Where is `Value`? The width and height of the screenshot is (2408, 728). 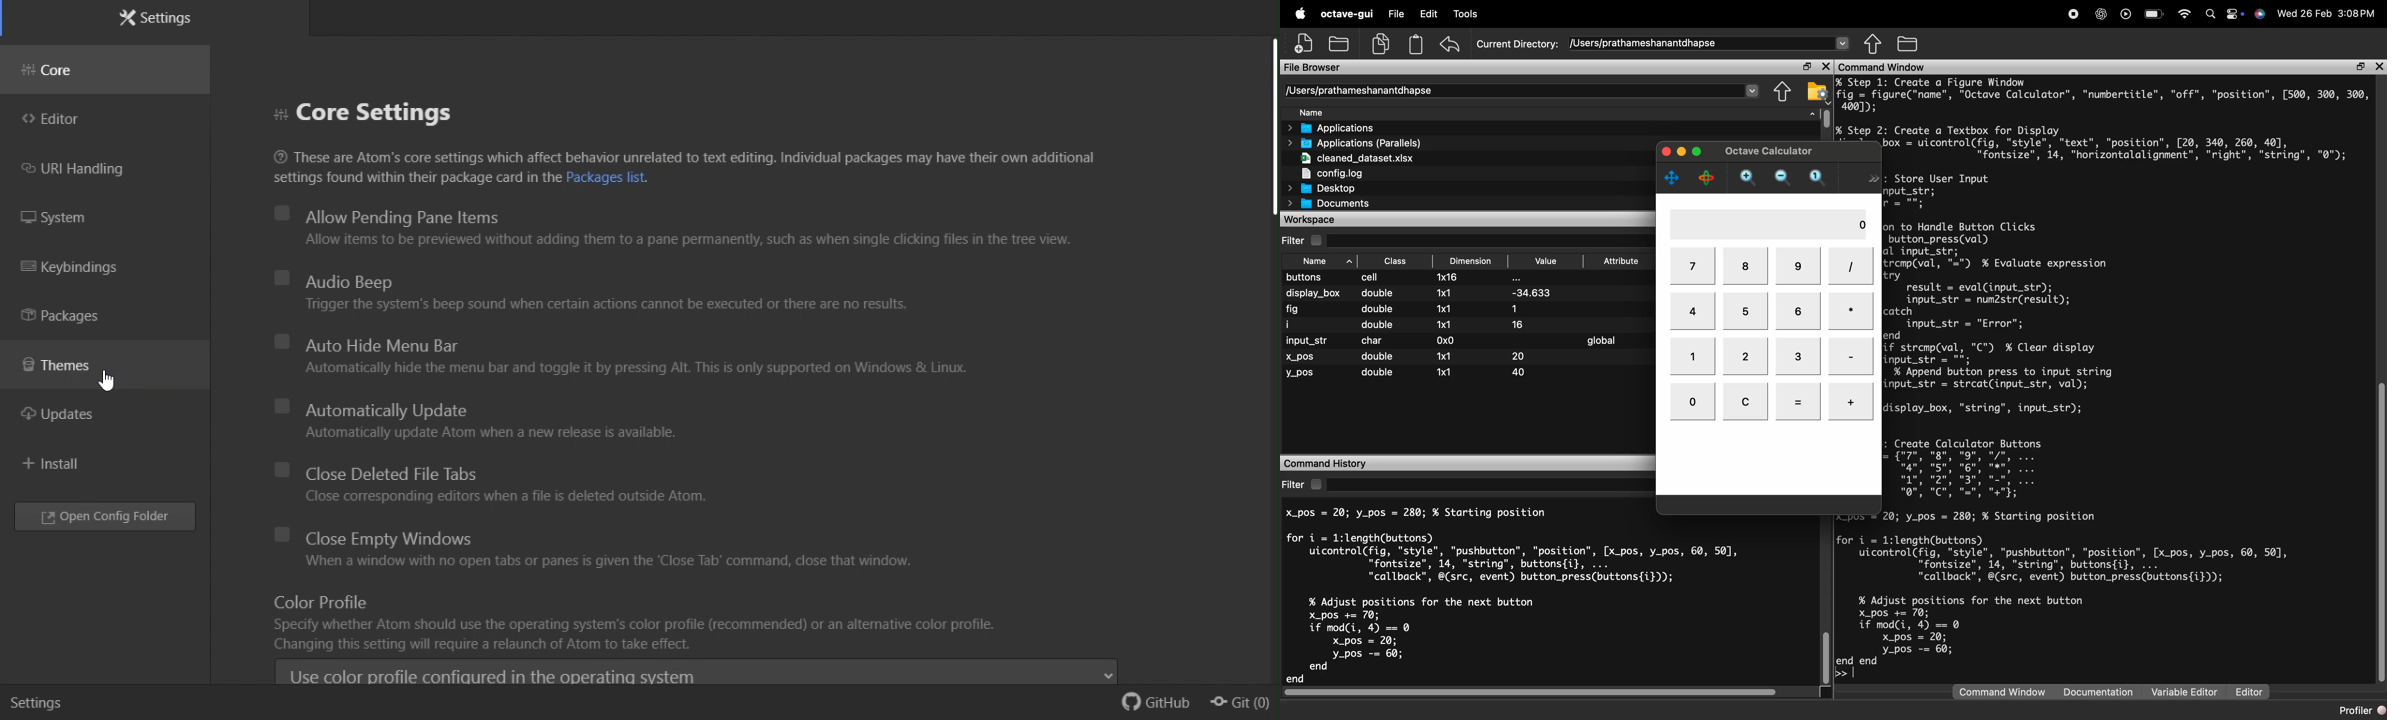 Value is located at coordinates (1545, 264).